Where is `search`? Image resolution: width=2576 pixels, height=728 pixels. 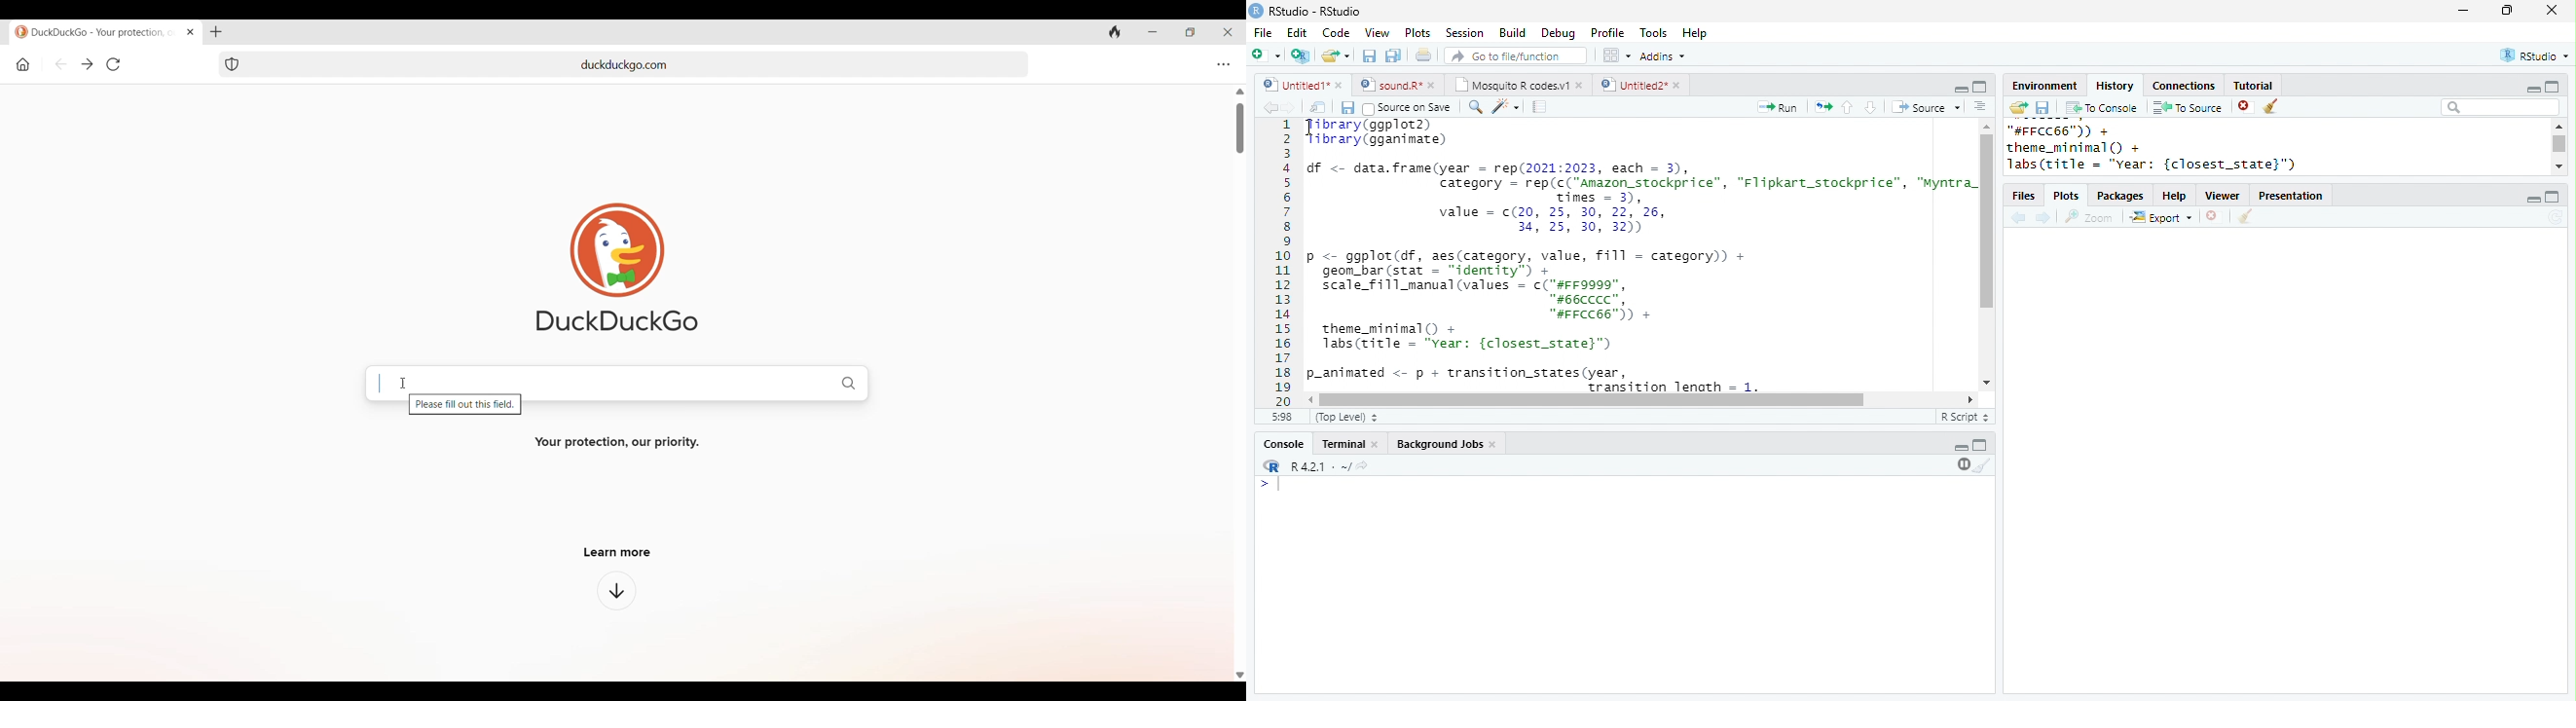 search is located at coordinates (1473, 107).